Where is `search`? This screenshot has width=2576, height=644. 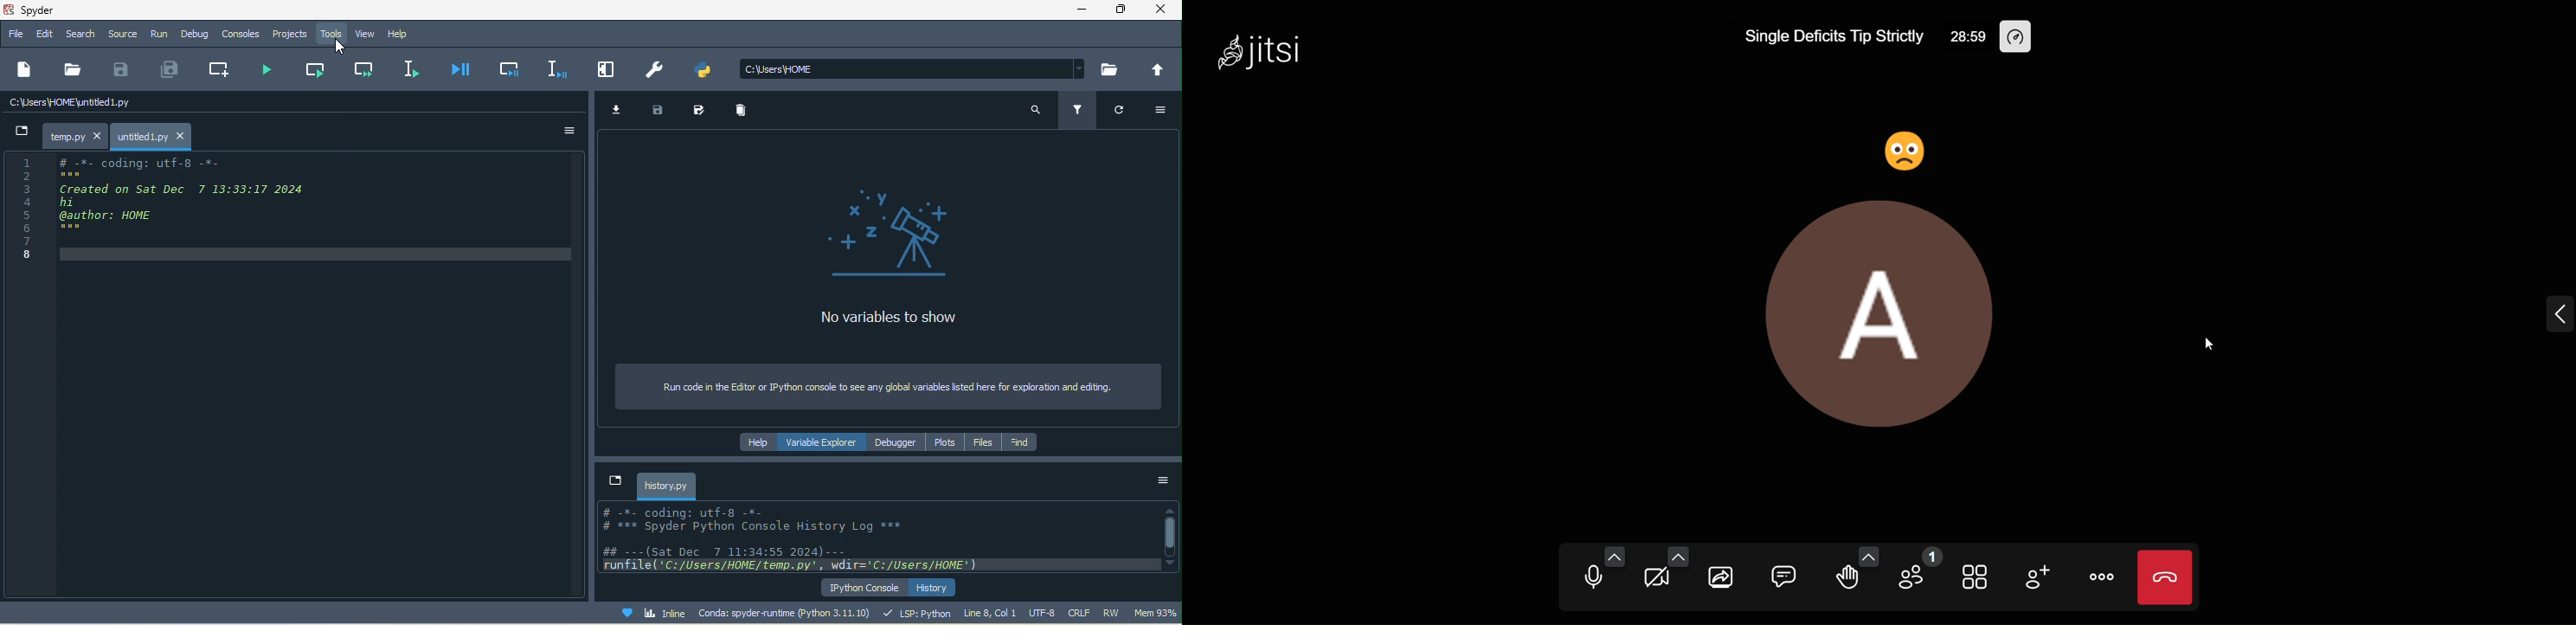
search is located at coordinates (1035, 114).